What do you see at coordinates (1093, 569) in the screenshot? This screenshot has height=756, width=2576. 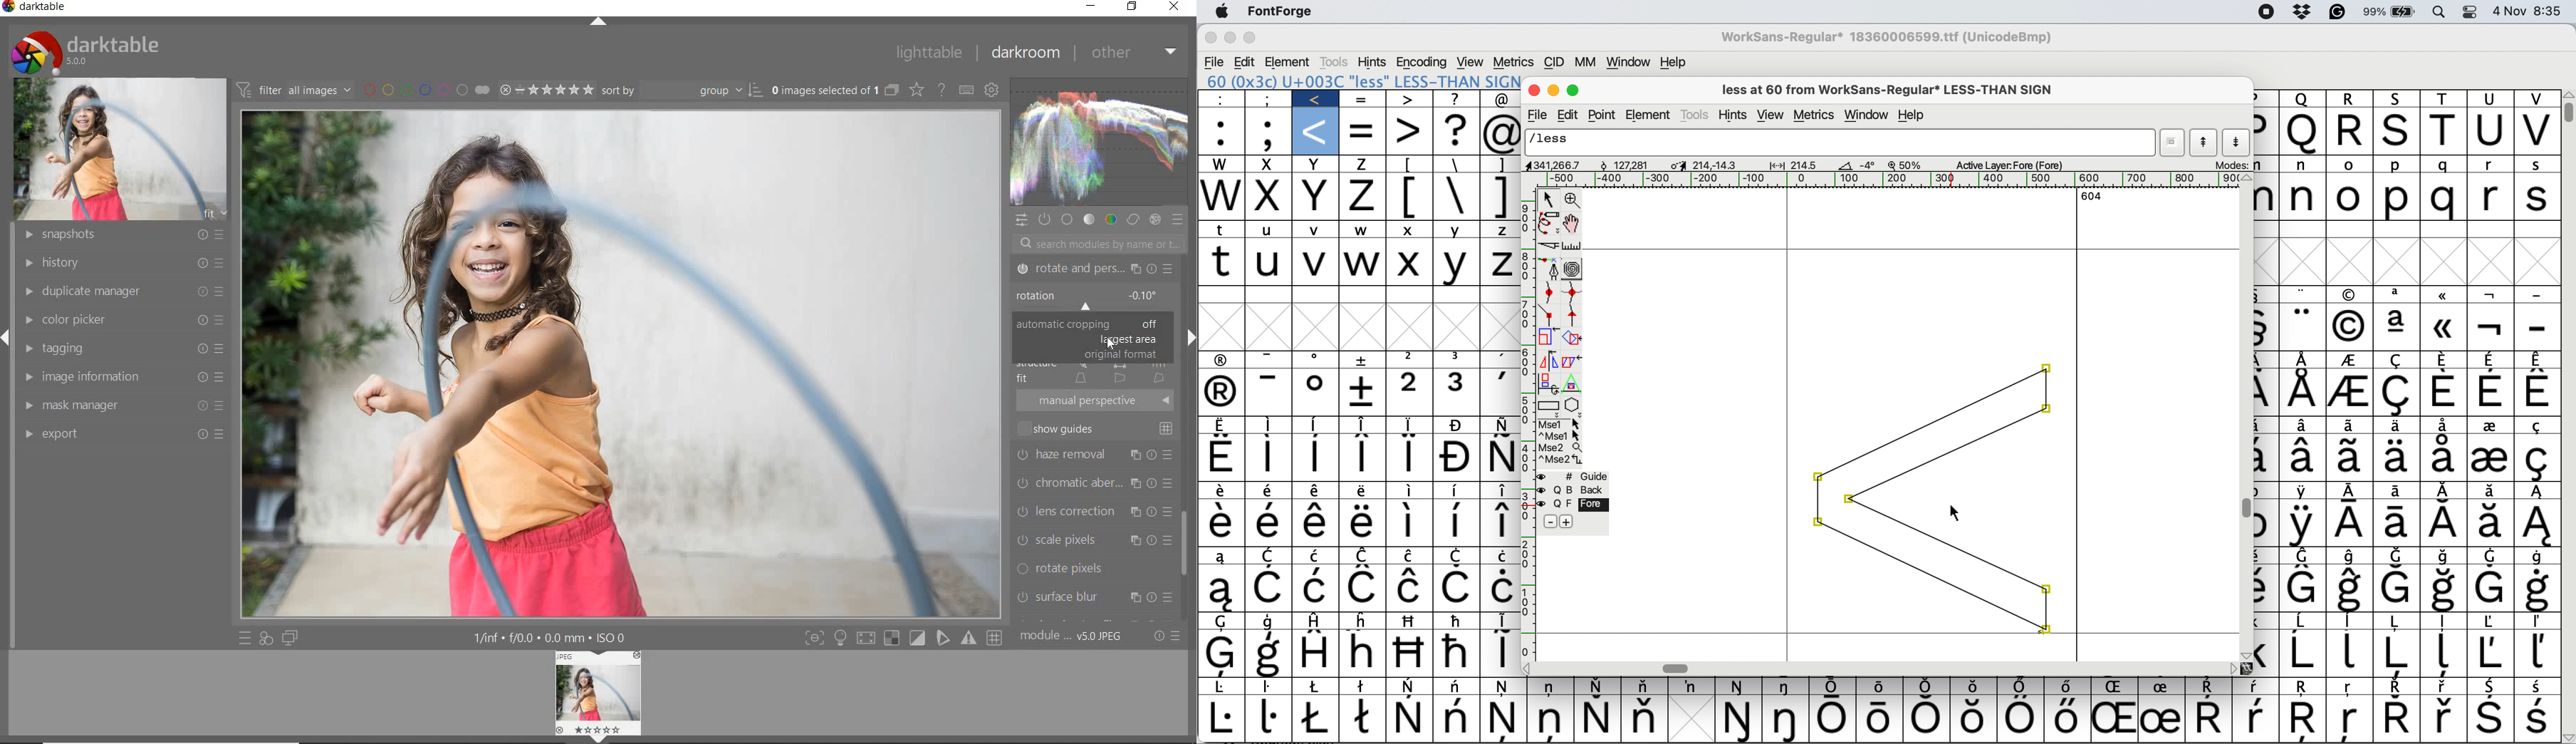 I see `rotate pixels` at bounding box center [1093, 569].